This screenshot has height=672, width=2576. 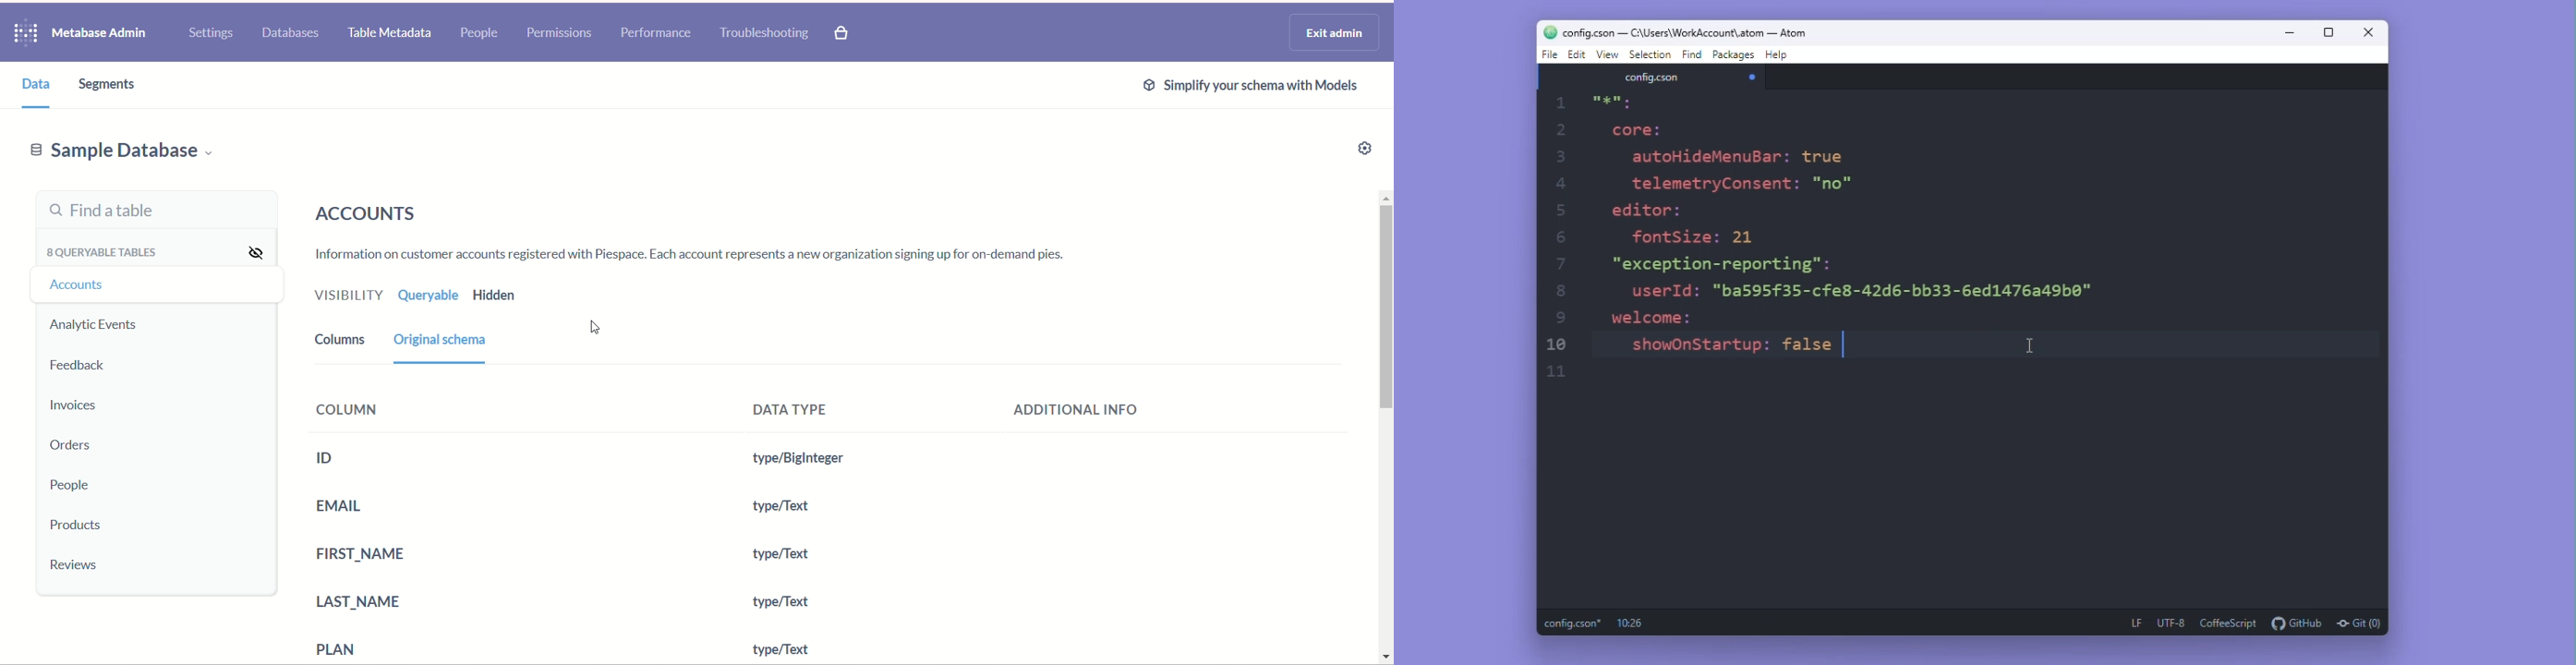 What do you see at coordinates (1548, 55) in the screenshot?
I see `File` at bounding box center [1548, 55].